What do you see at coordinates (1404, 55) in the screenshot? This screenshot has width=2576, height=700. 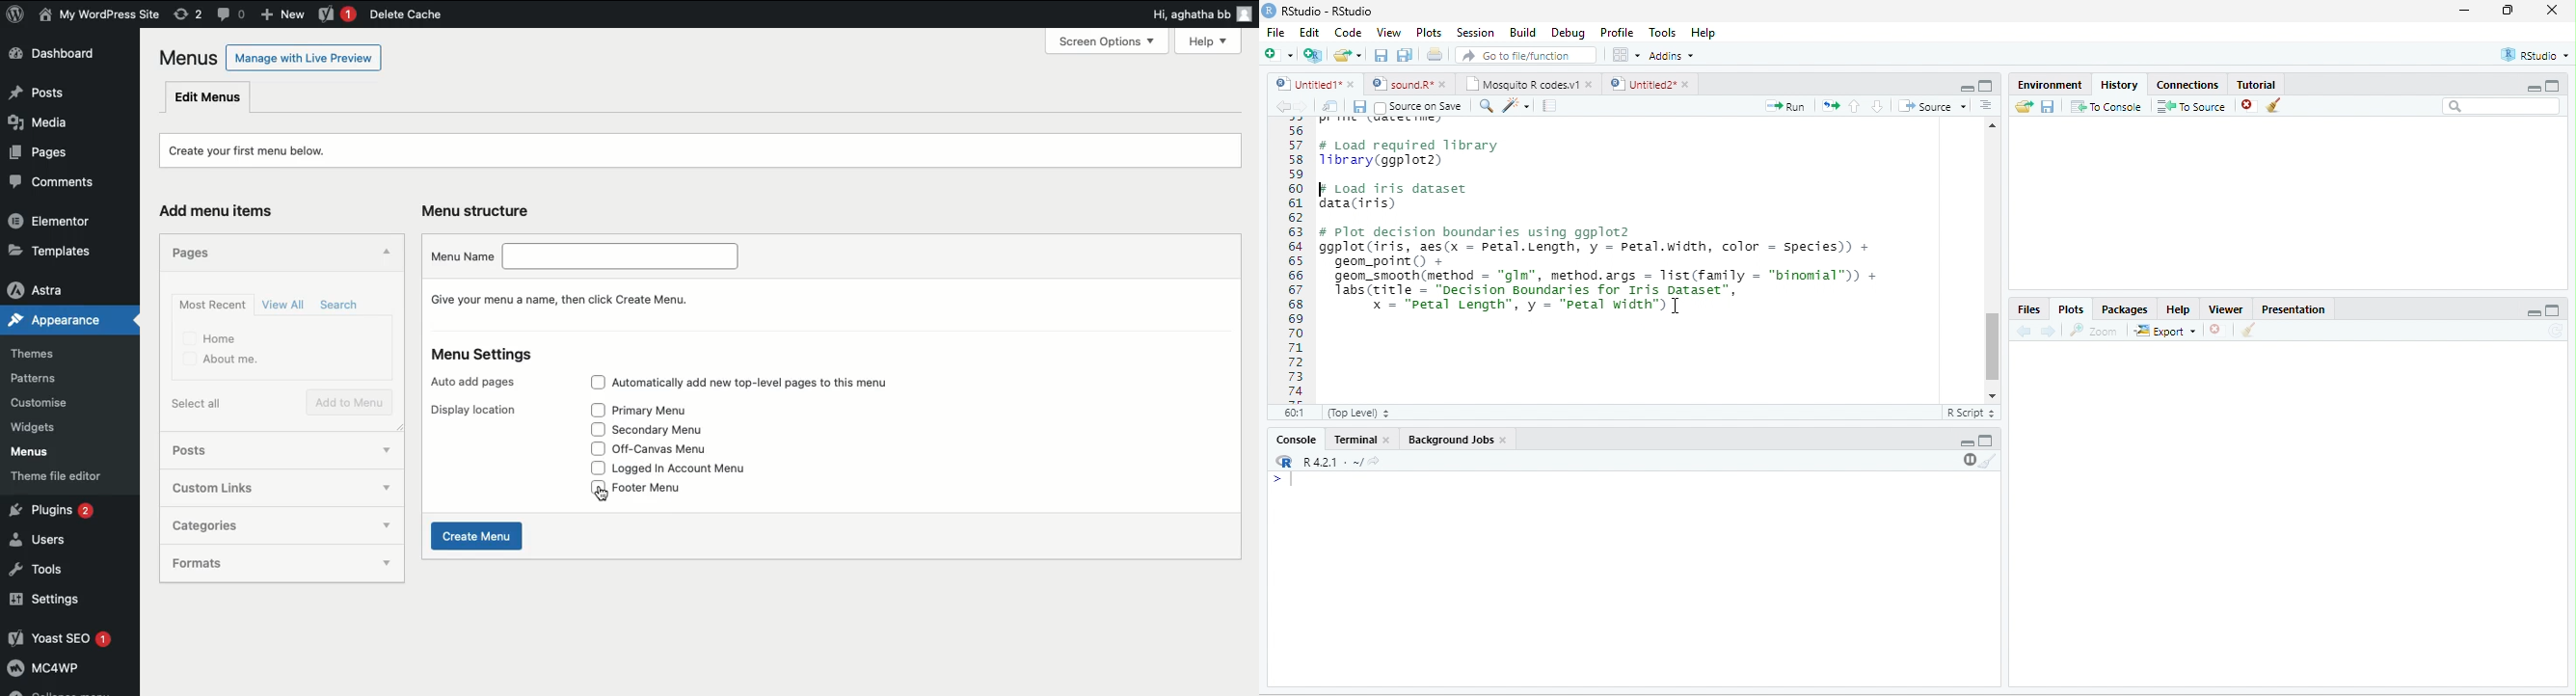 I see `save all` at bounding box center [1404, 55].